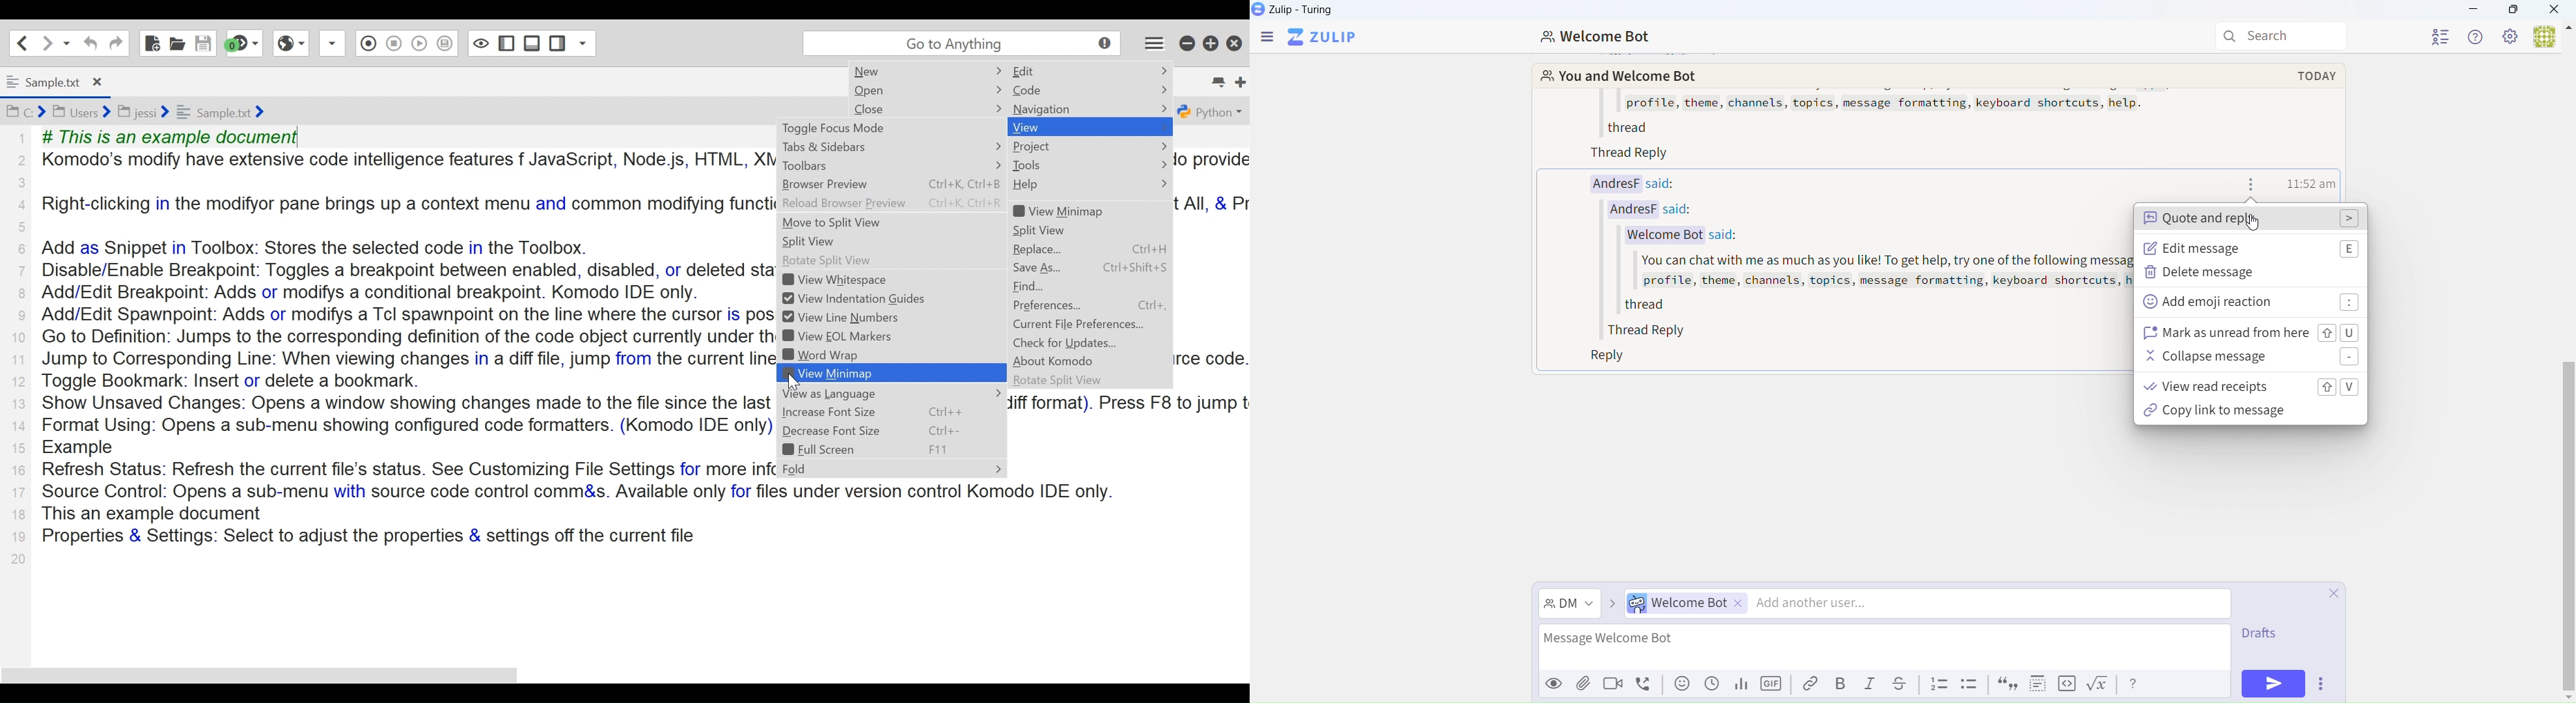  Describe the element at coordinates (2445, 38) in the screenshot. I see `User List` at that location.